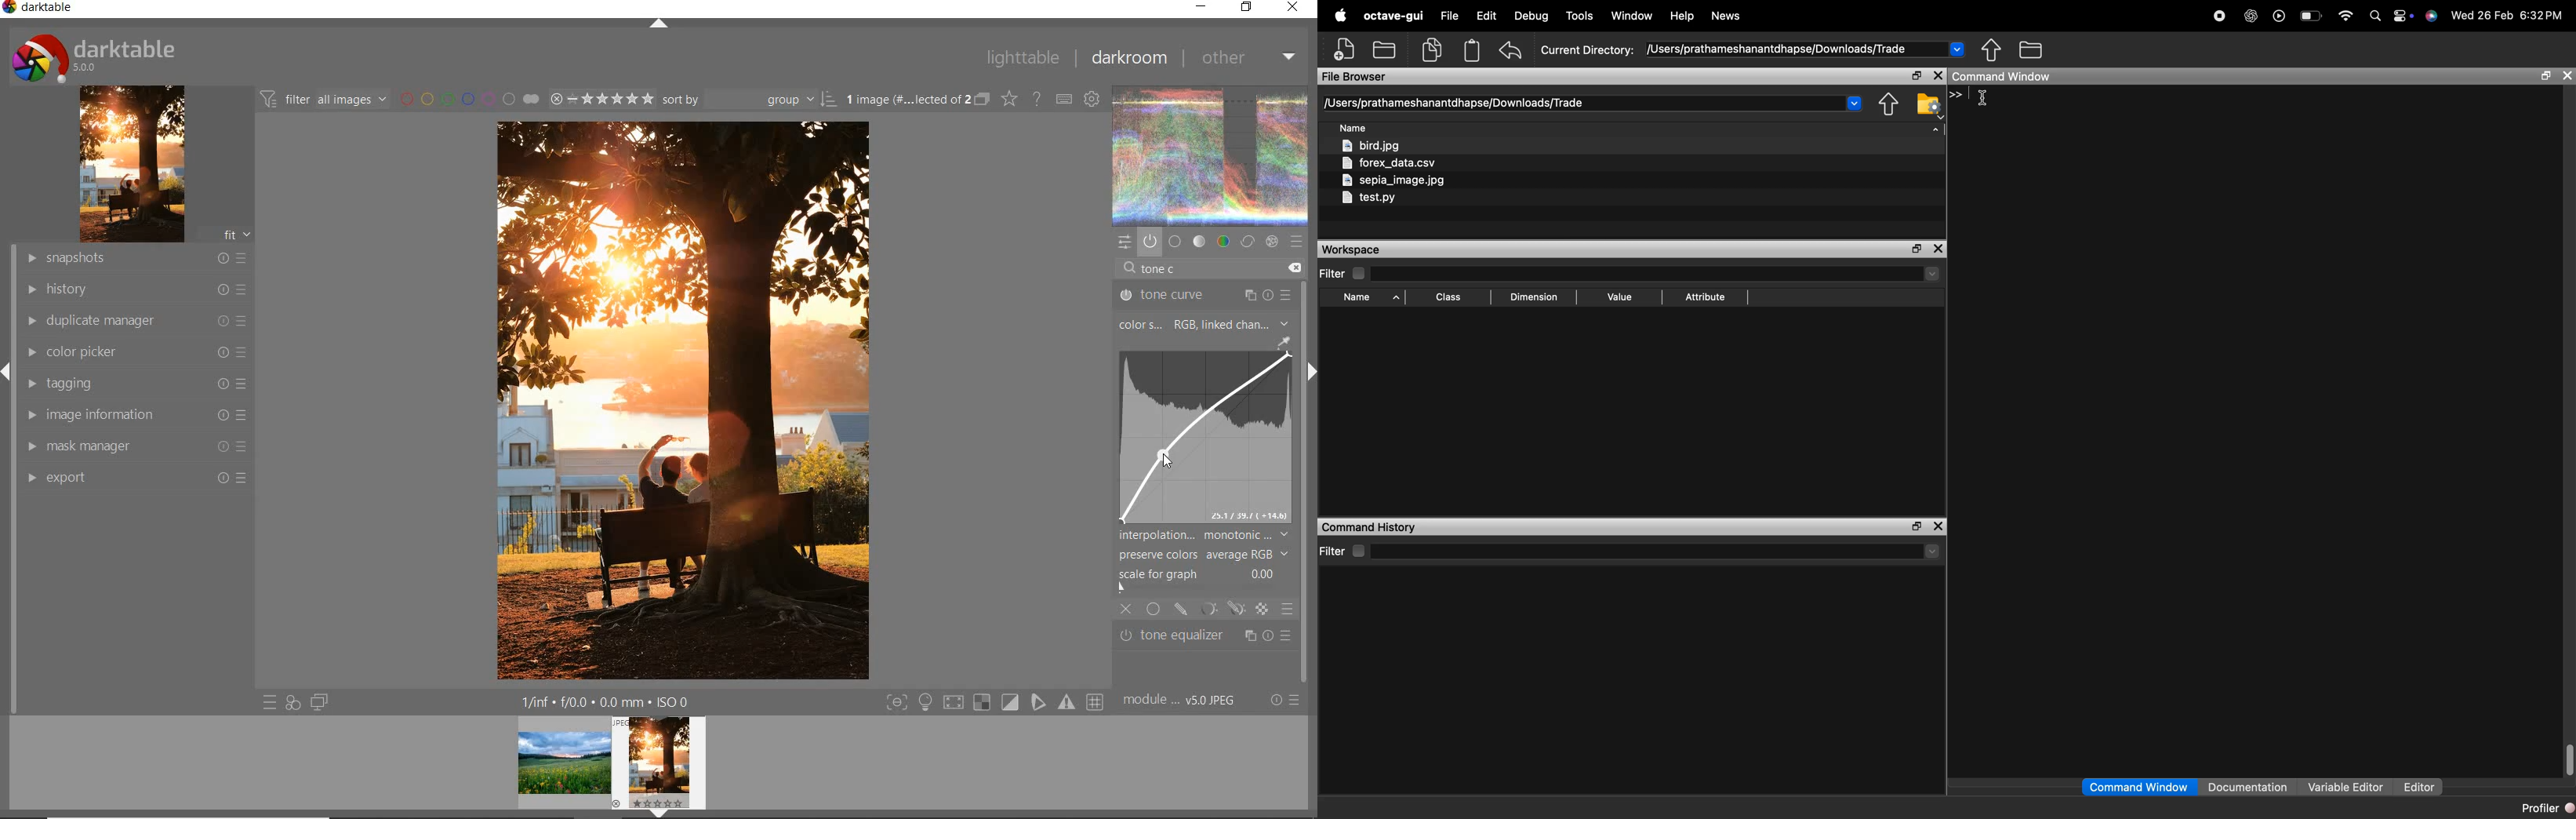 This screenshot has width=2576, height=840. I want to click on battery, so click(2312, 18).